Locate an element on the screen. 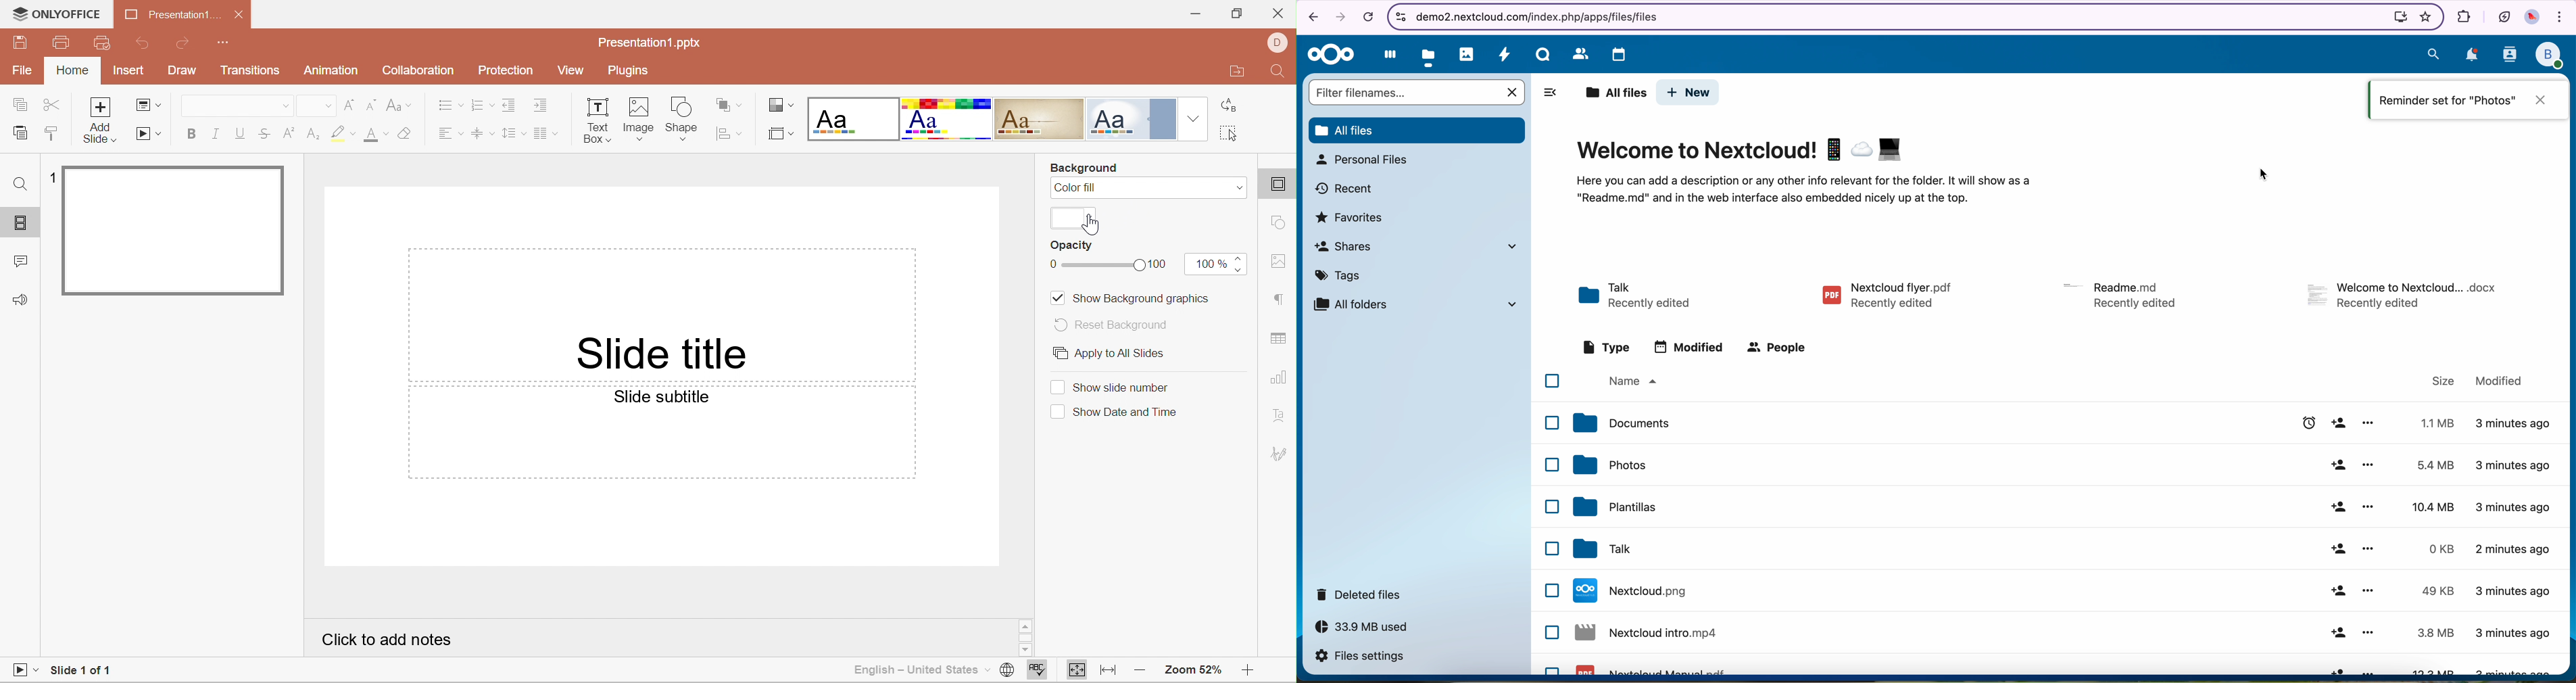 Image resolution: width=2576 pixels, height=700 pixels. Superscript is located at coordinates (289, 134).